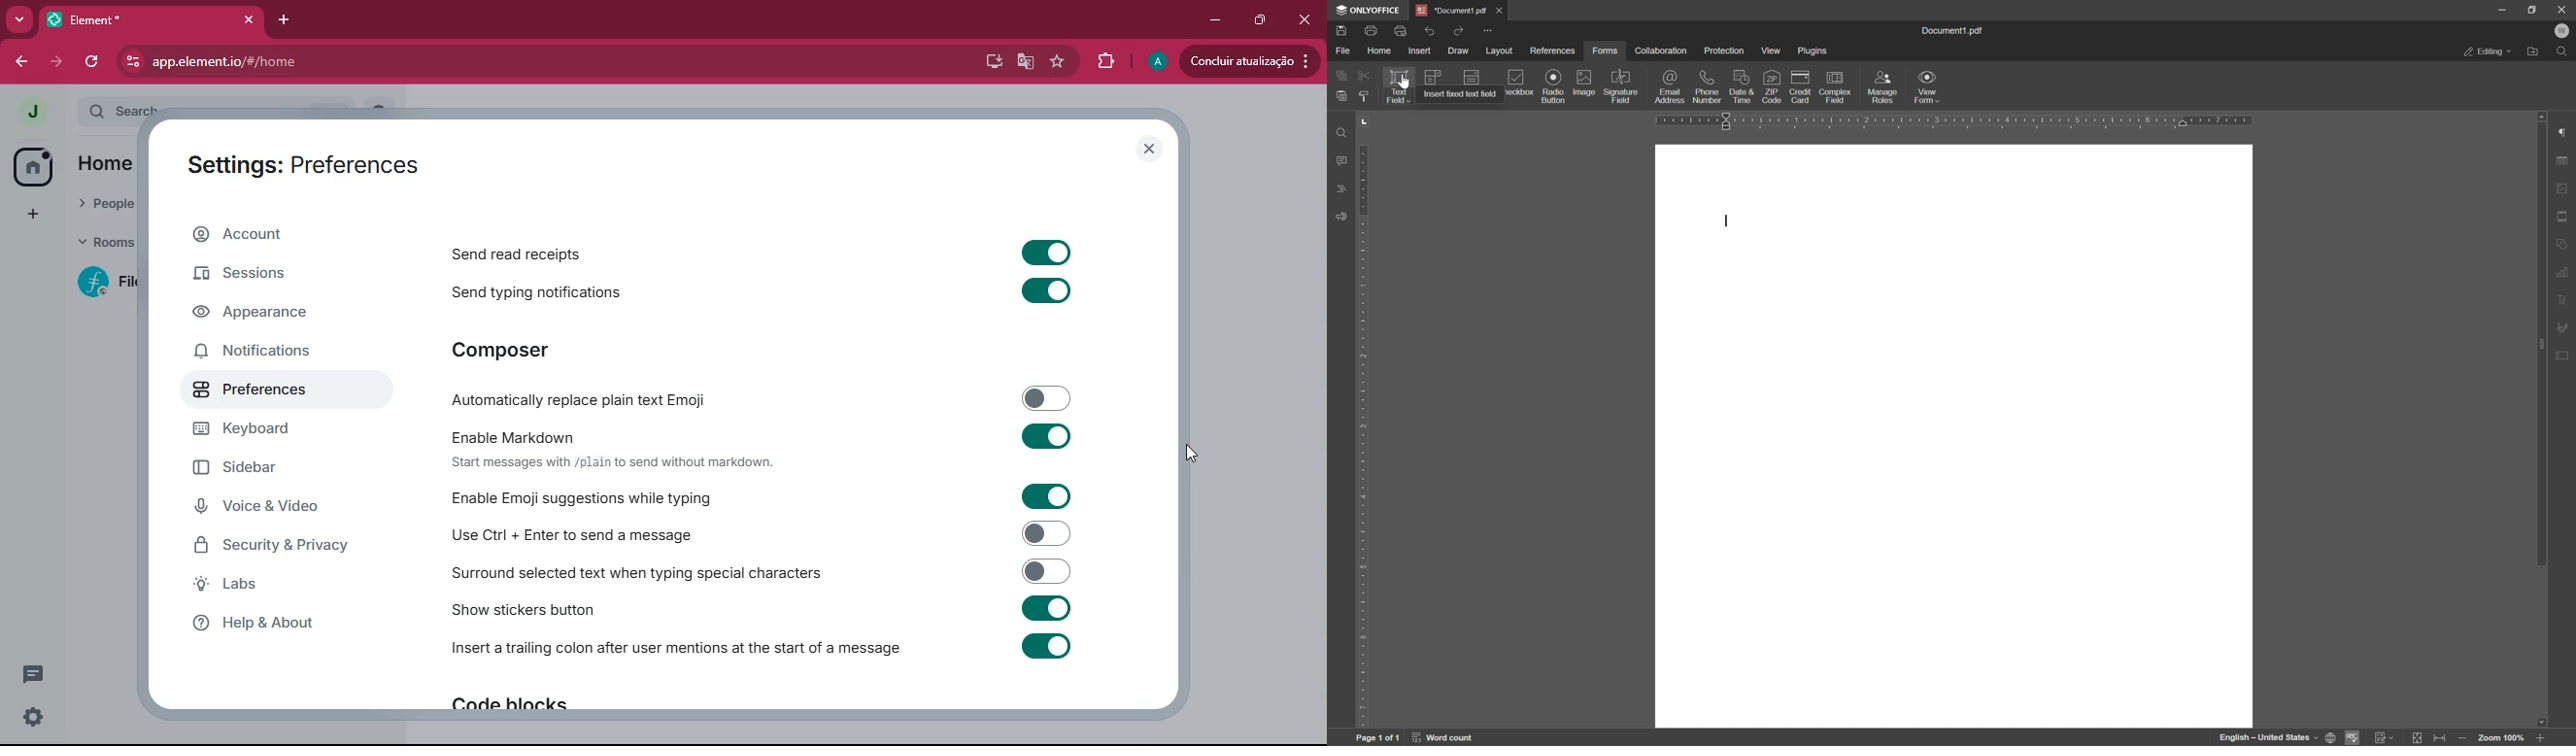 The width and height of the screenshot is (2576, 756). I want to click on chart settings, so click(2563, 272).